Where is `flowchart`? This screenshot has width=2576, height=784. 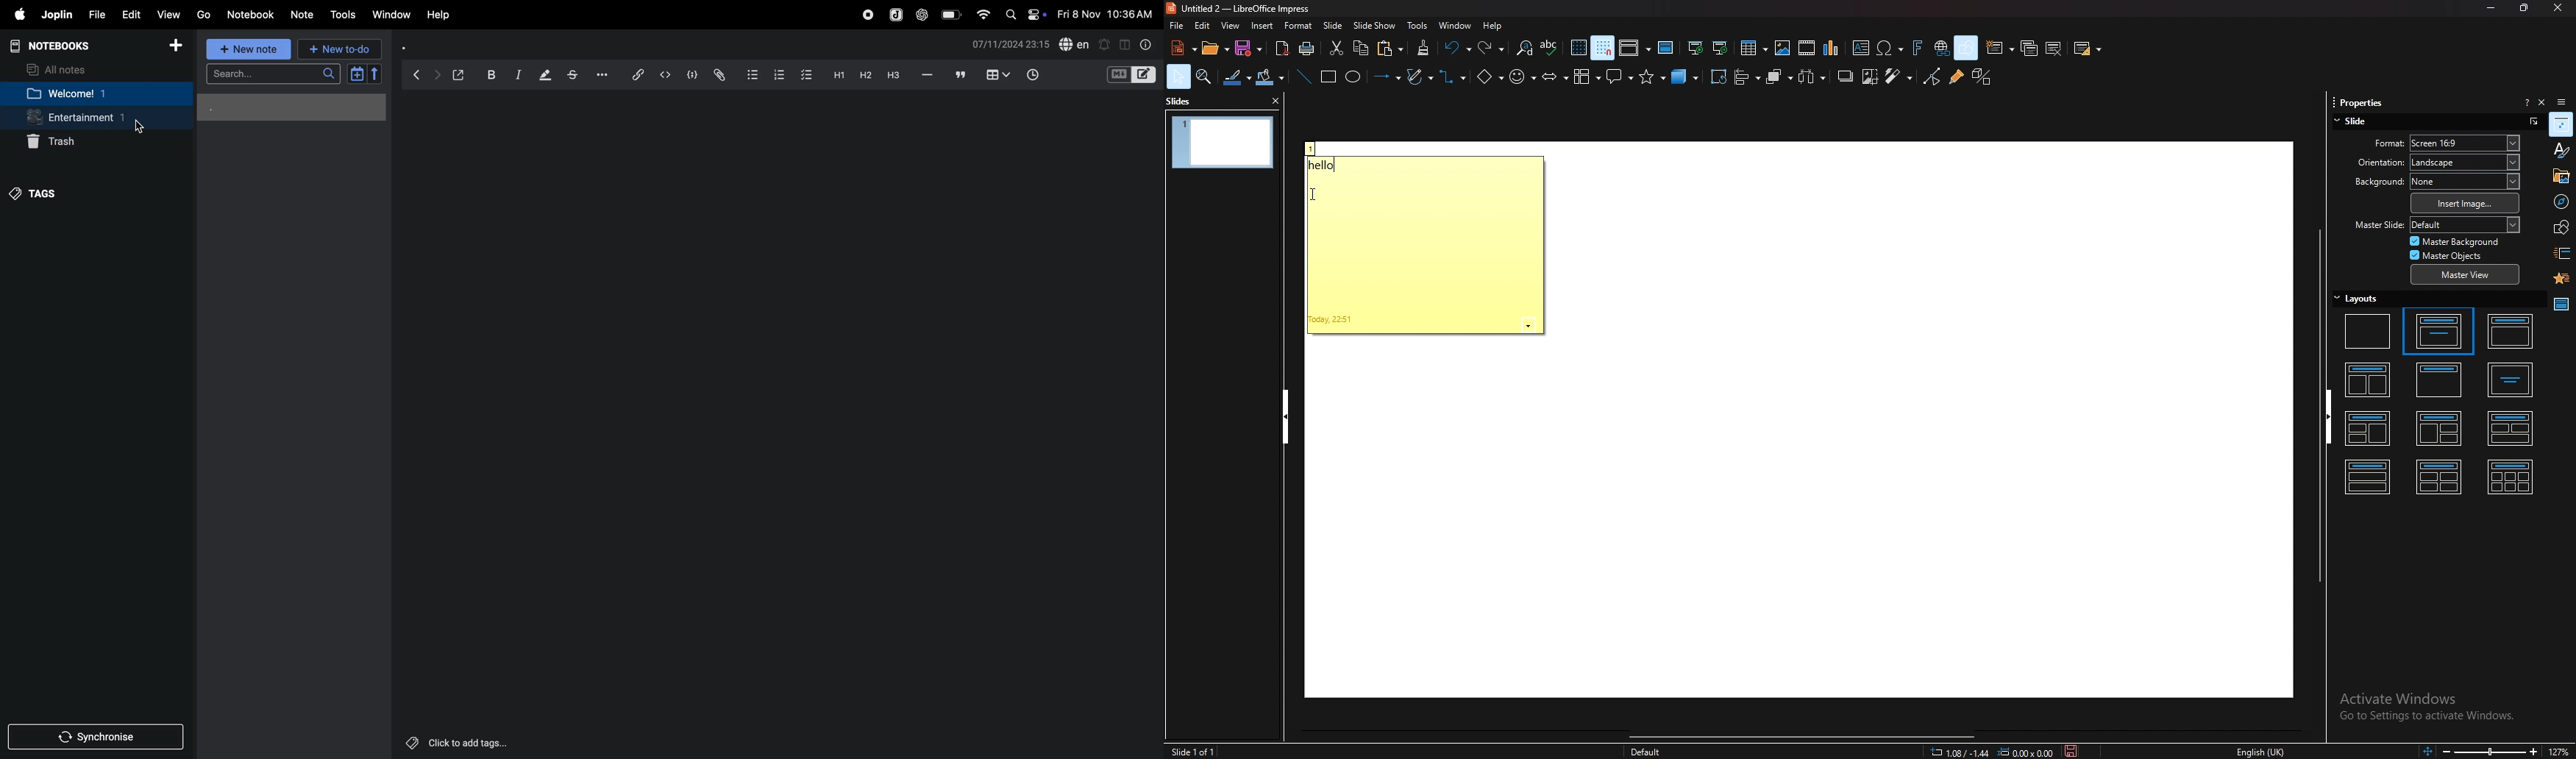
flowchart is located at coordinates (1587, 77).